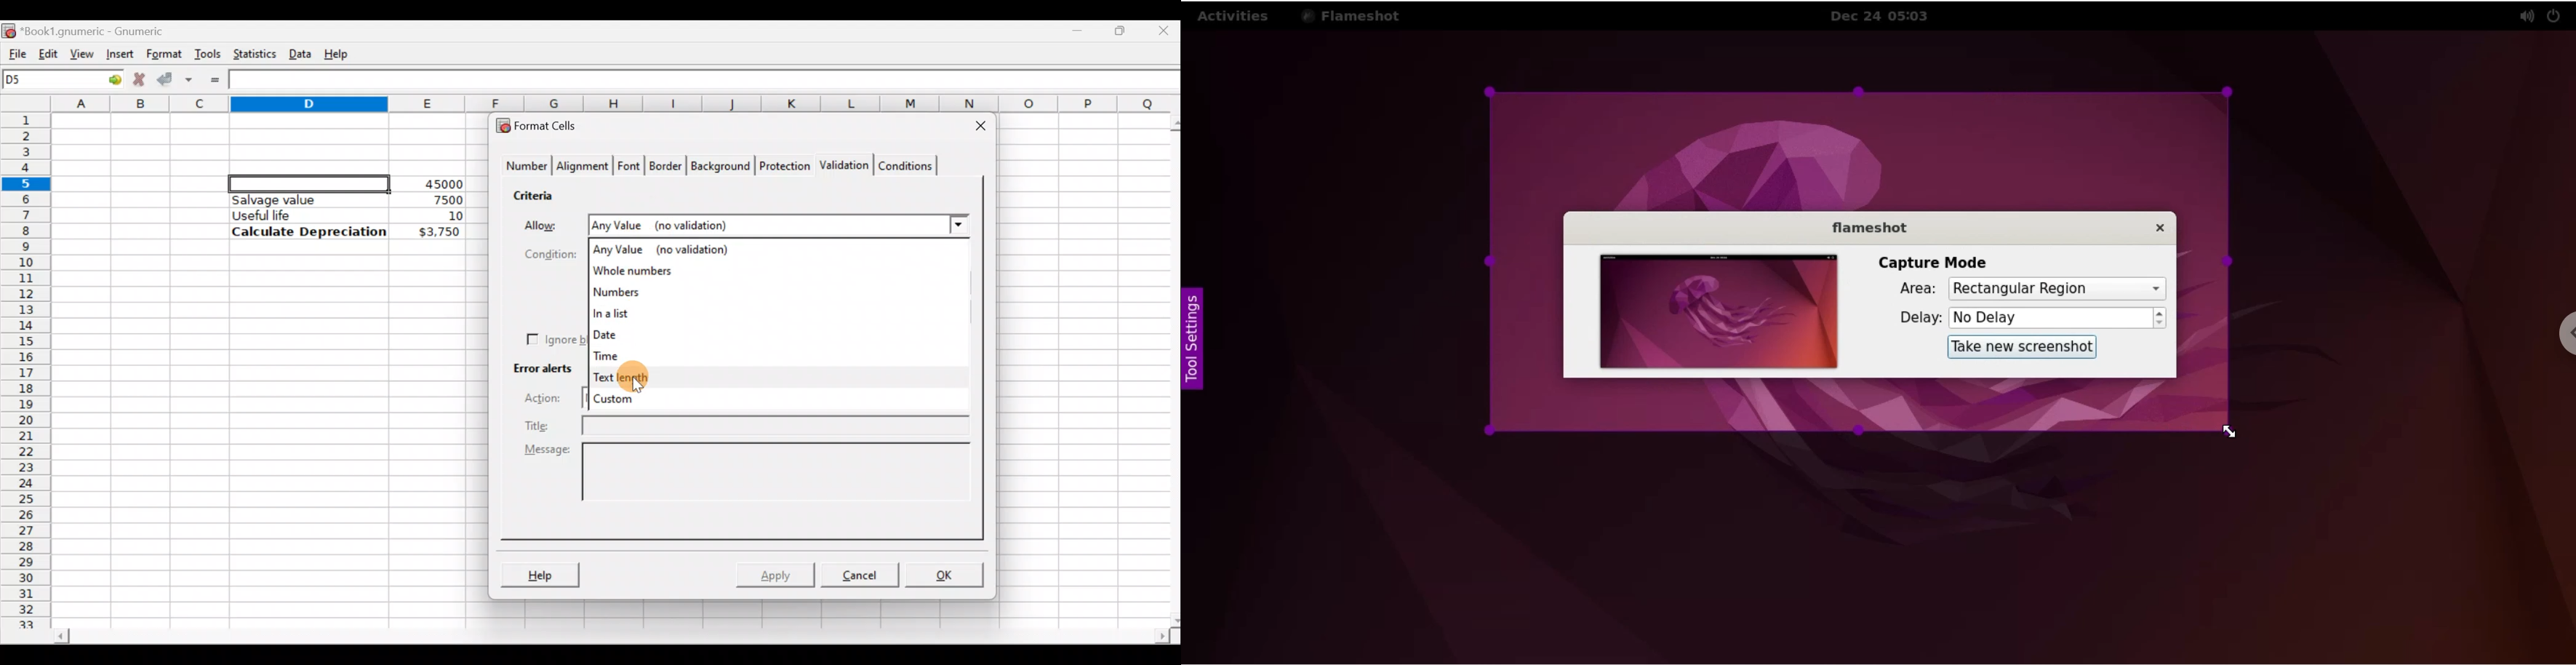  What do you see at coordinates (858, 574) in the screenshot?
I see `Cancel` at bounding box center [858, 574].